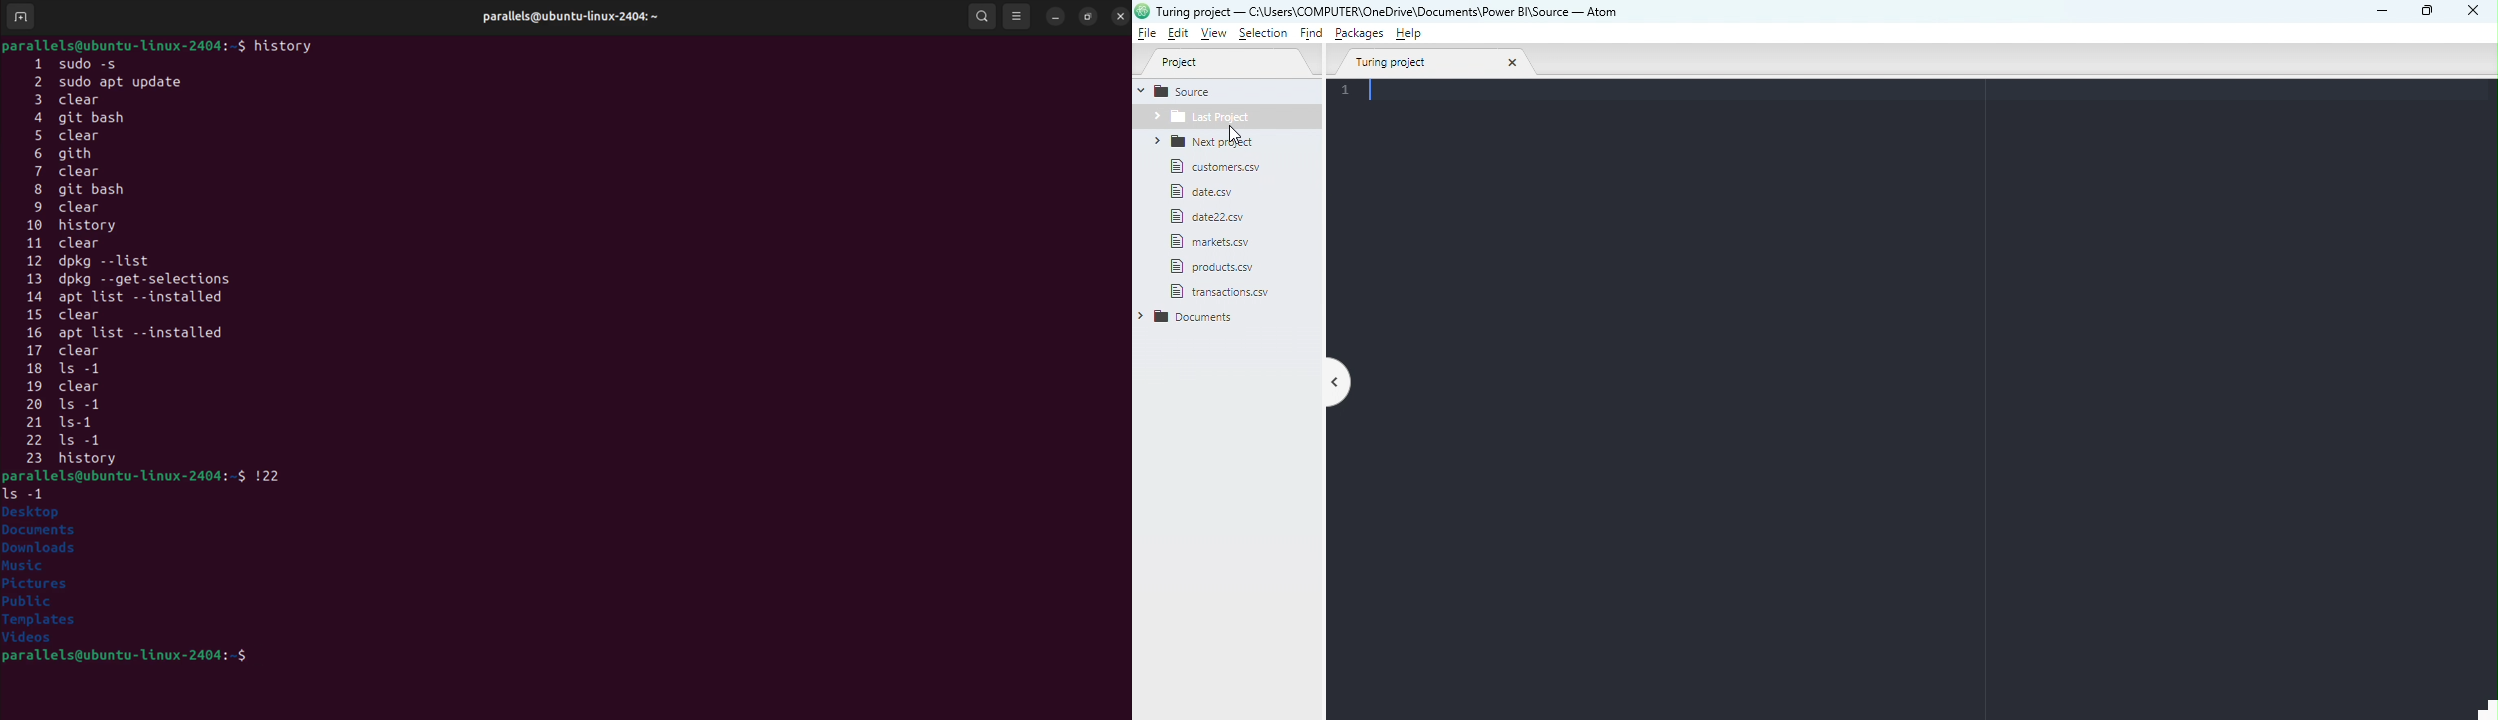 The image size is (2520, 728). Describe the element at coordinates (1191, 92) in the screenshot. I see `Source` at that location.